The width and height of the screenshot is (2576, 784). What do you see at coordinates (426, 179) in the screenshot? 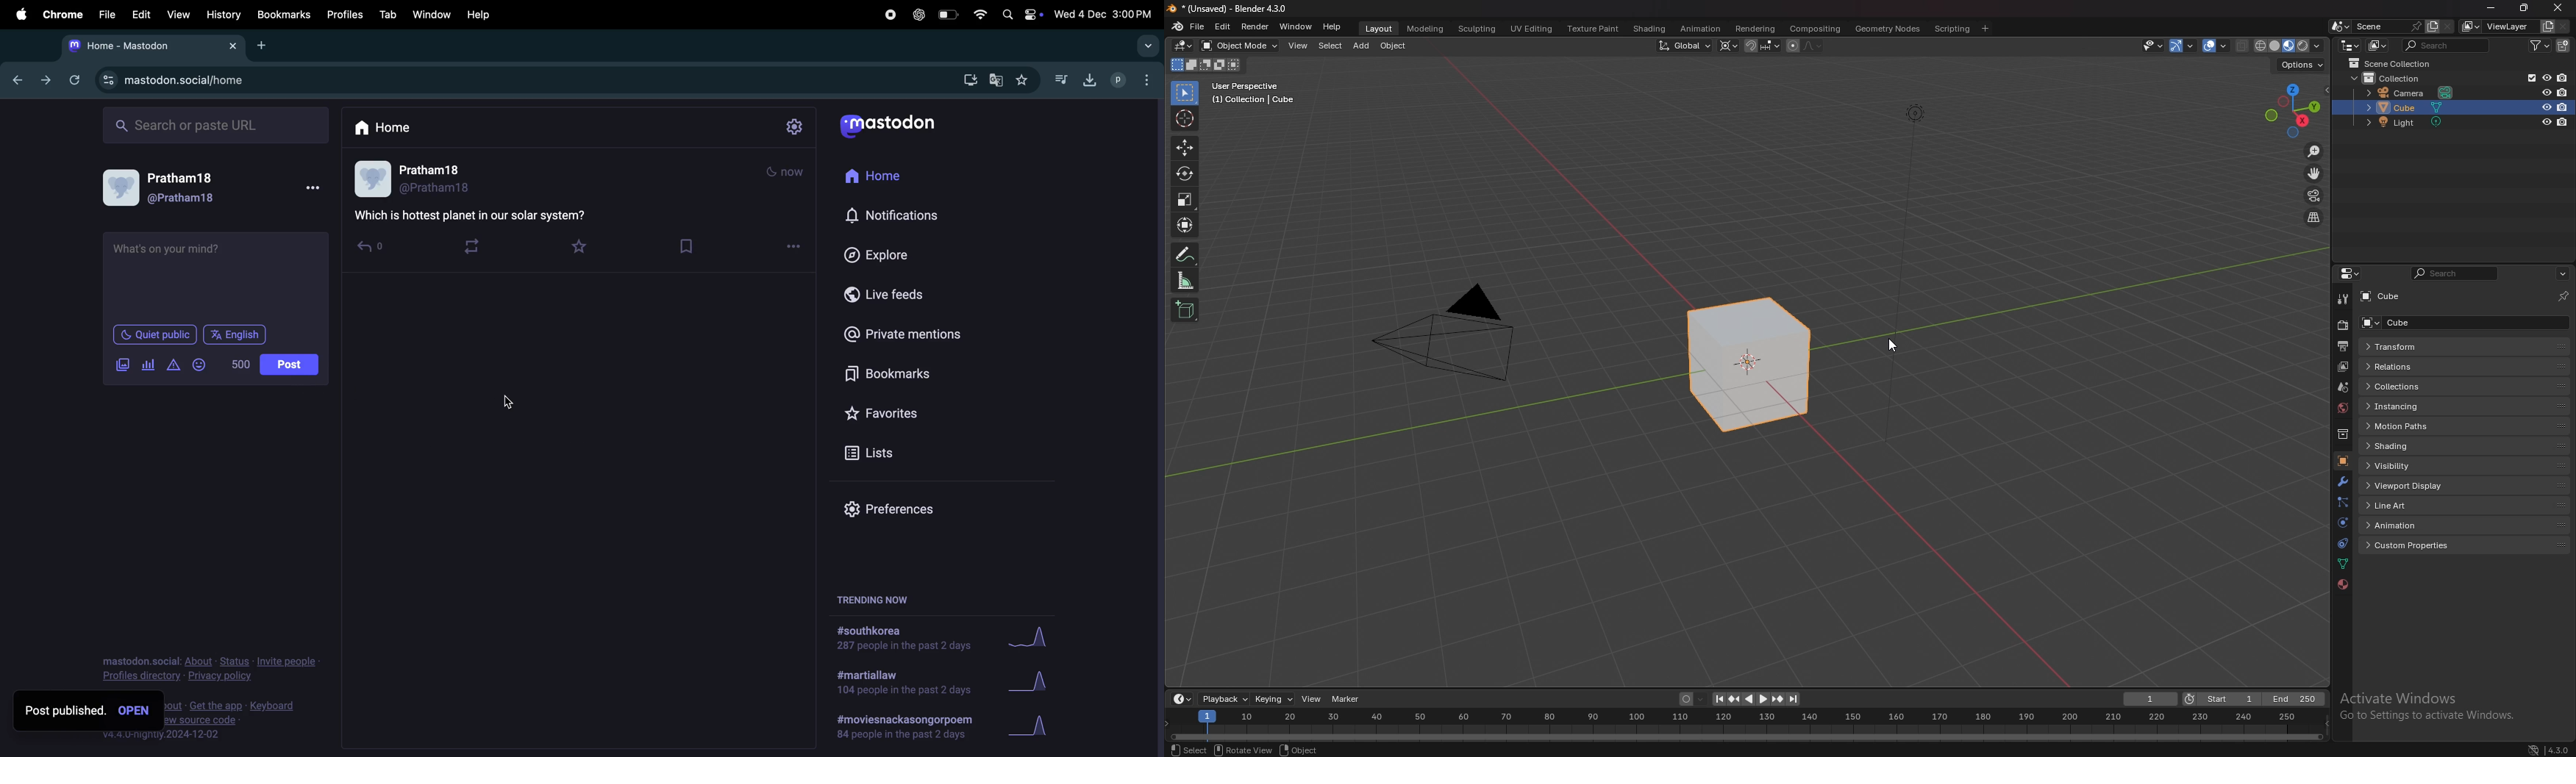
I see `user profile` at bounding box center [426, 179].